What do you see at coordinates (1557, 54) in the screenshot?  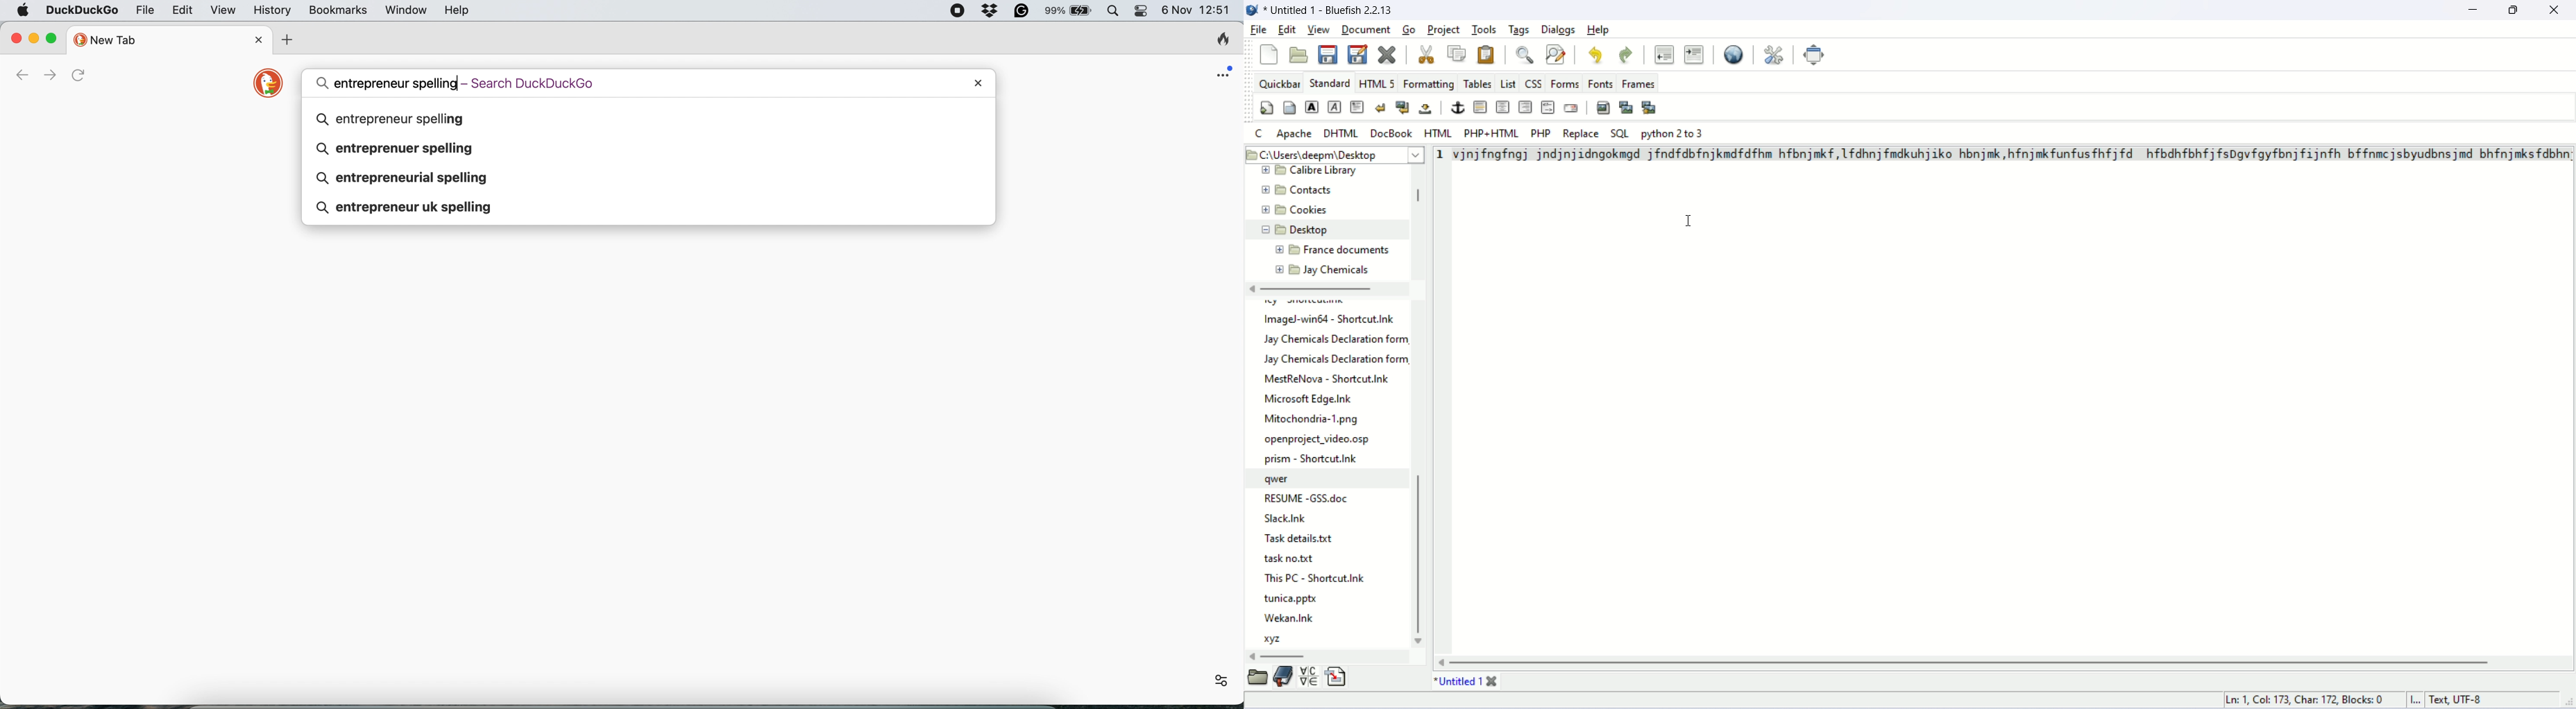 I see `advance find and replace` at bounding box center [1557, 54].